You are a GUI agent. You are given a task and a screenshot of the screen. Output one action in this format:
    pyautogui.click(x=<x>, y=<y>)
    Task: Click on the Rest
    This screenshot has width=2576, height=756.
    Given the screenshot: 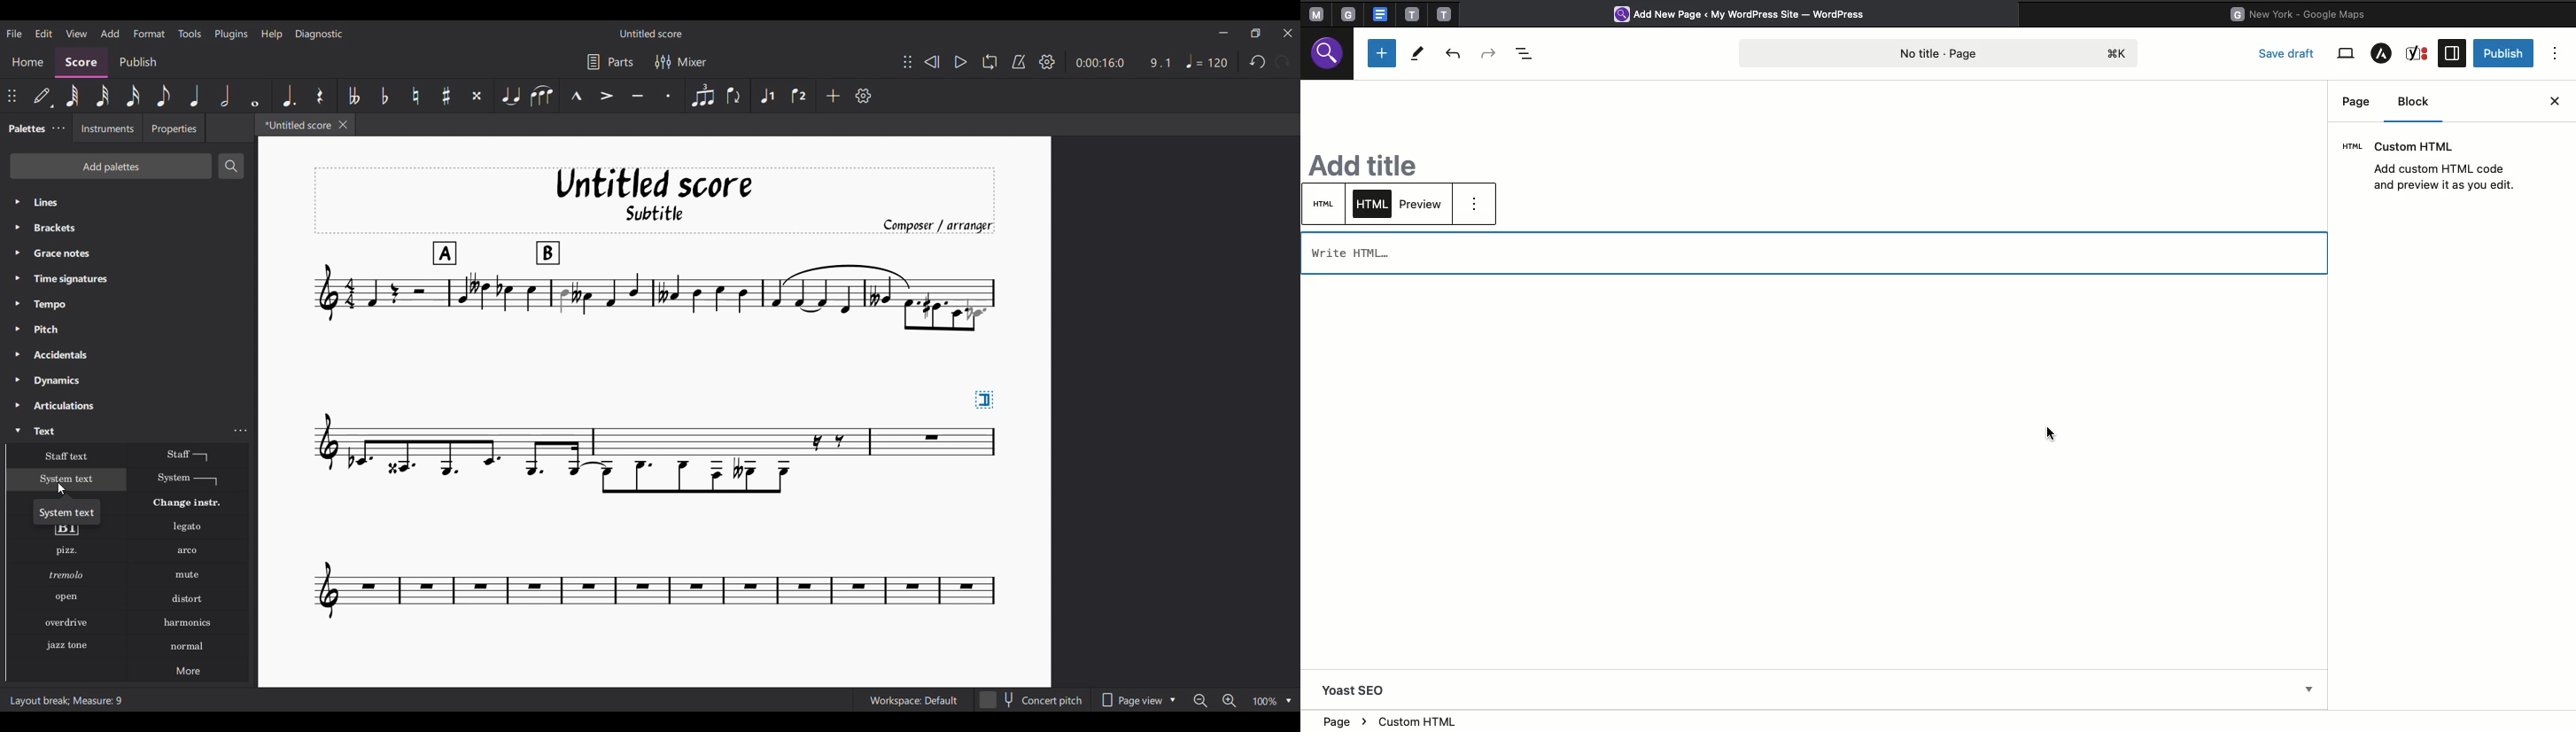 What is the action you would take?
    pyautogui.click(x=320, y=96)
    